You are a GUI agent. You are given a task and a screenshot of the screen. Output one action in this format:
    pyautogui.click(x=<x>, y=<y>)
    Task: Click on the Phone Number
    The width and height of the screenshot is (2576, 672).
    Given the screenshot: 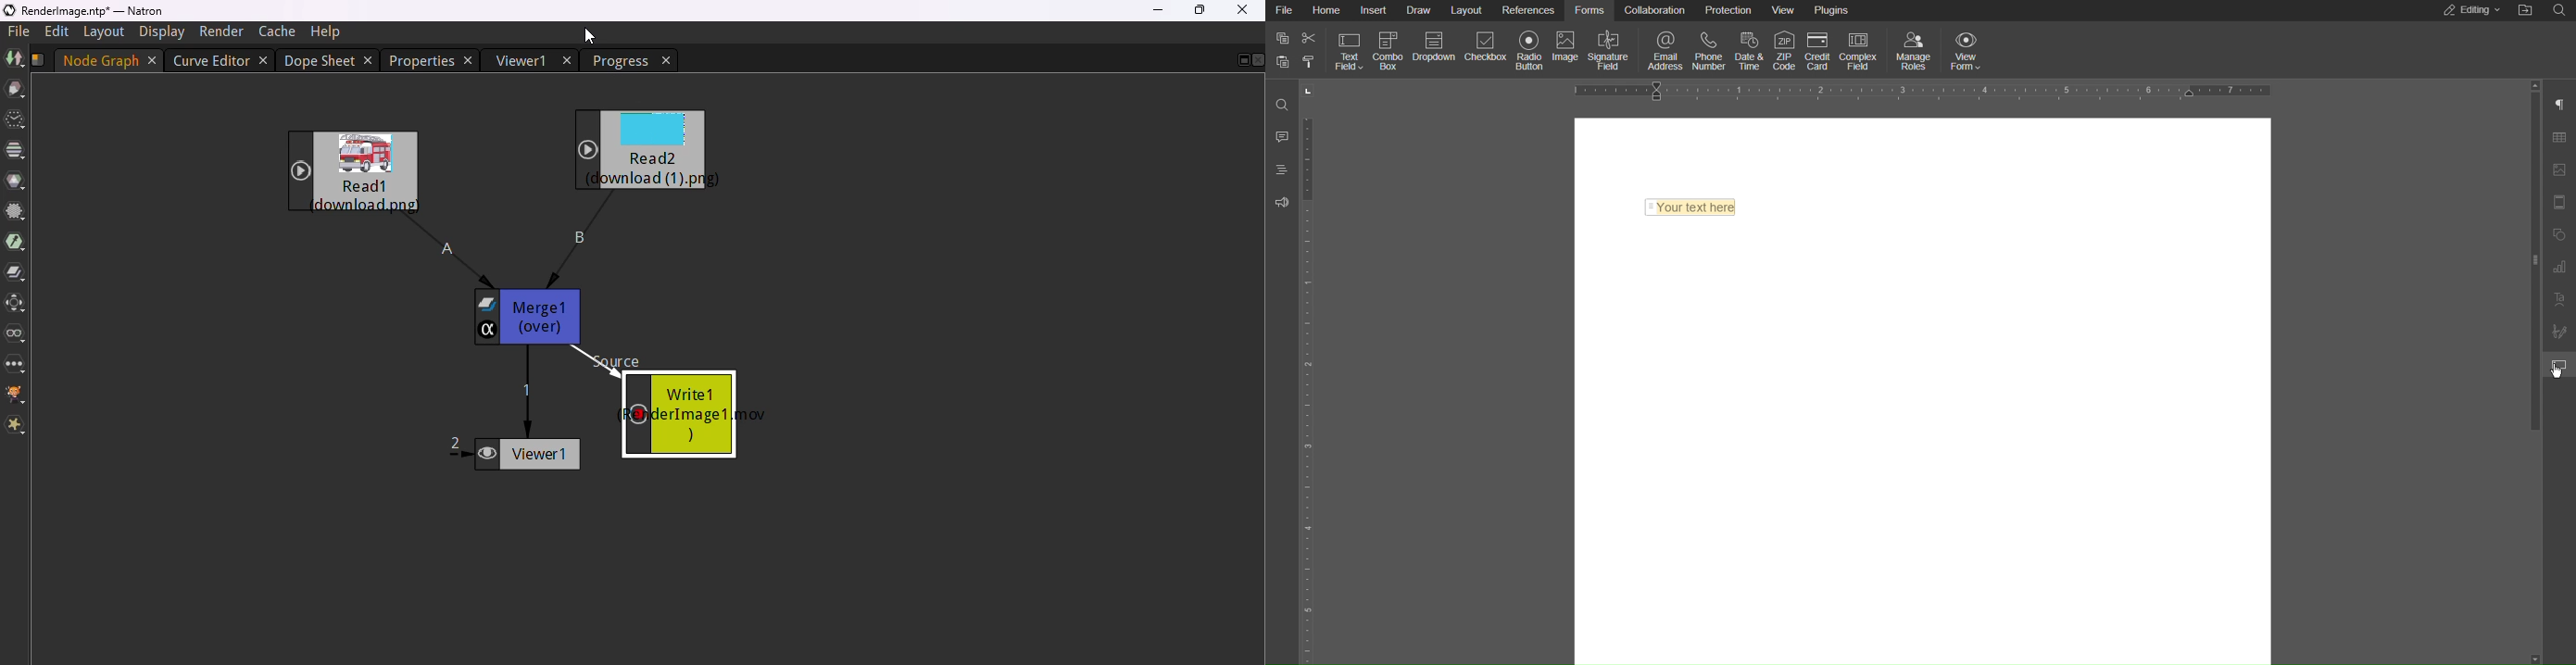 What is the action you would take?
    pyautogui.click(x=1711, y=54)
    